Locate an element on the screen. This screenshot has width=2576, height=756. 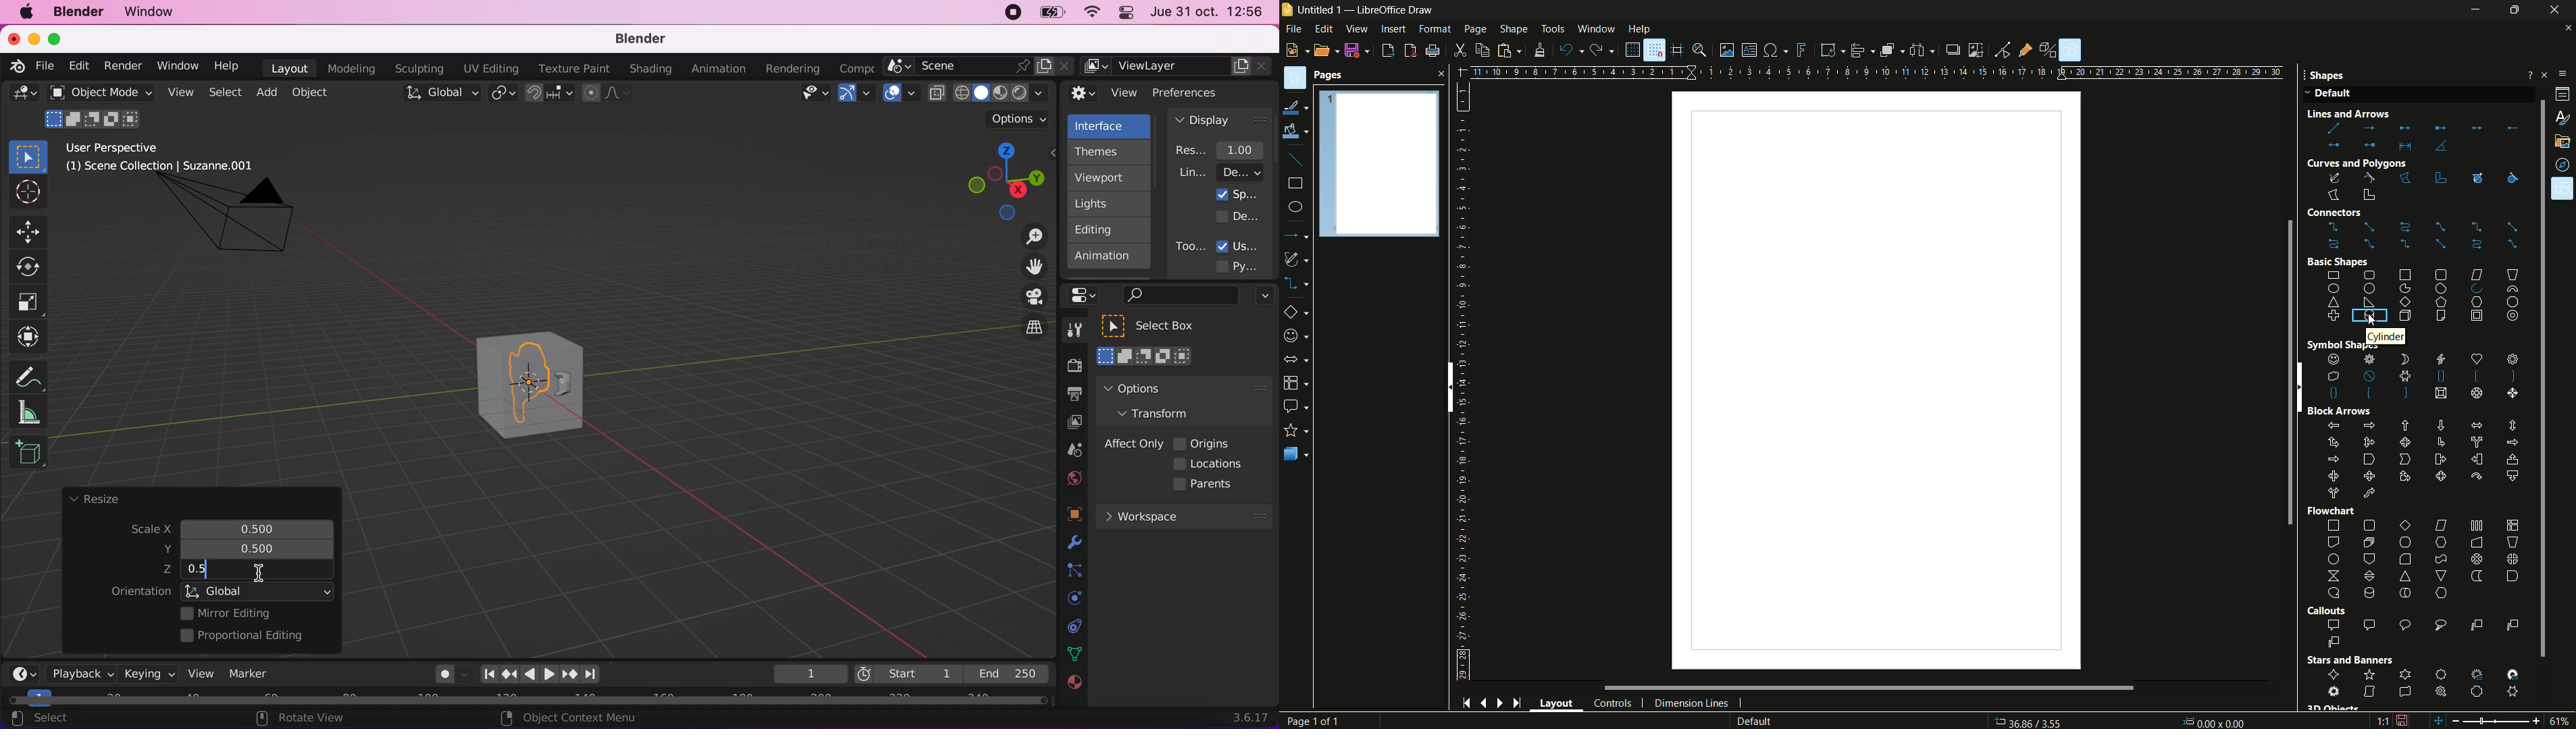
active workspace is located at coordinates (854, 67).